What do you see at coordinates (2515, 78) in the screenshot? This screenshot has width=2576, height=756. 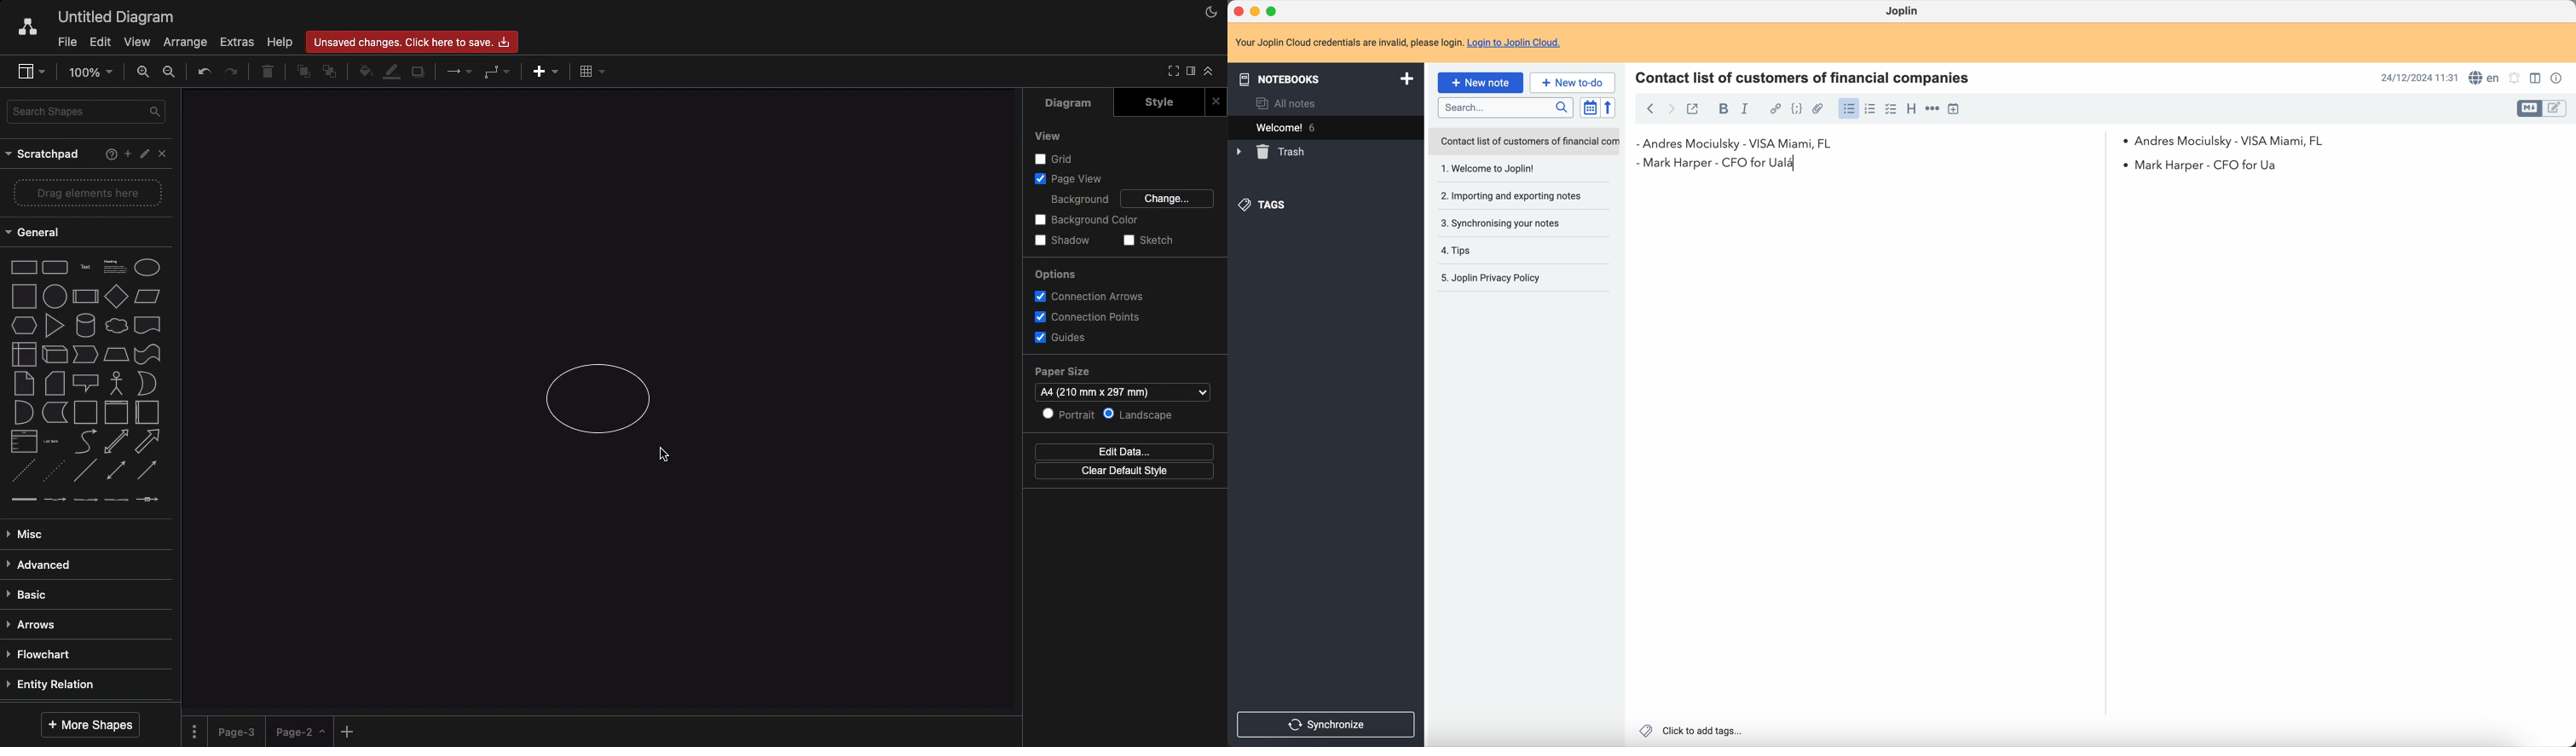 I see `set notifications` at bounding box center [2515, 78].